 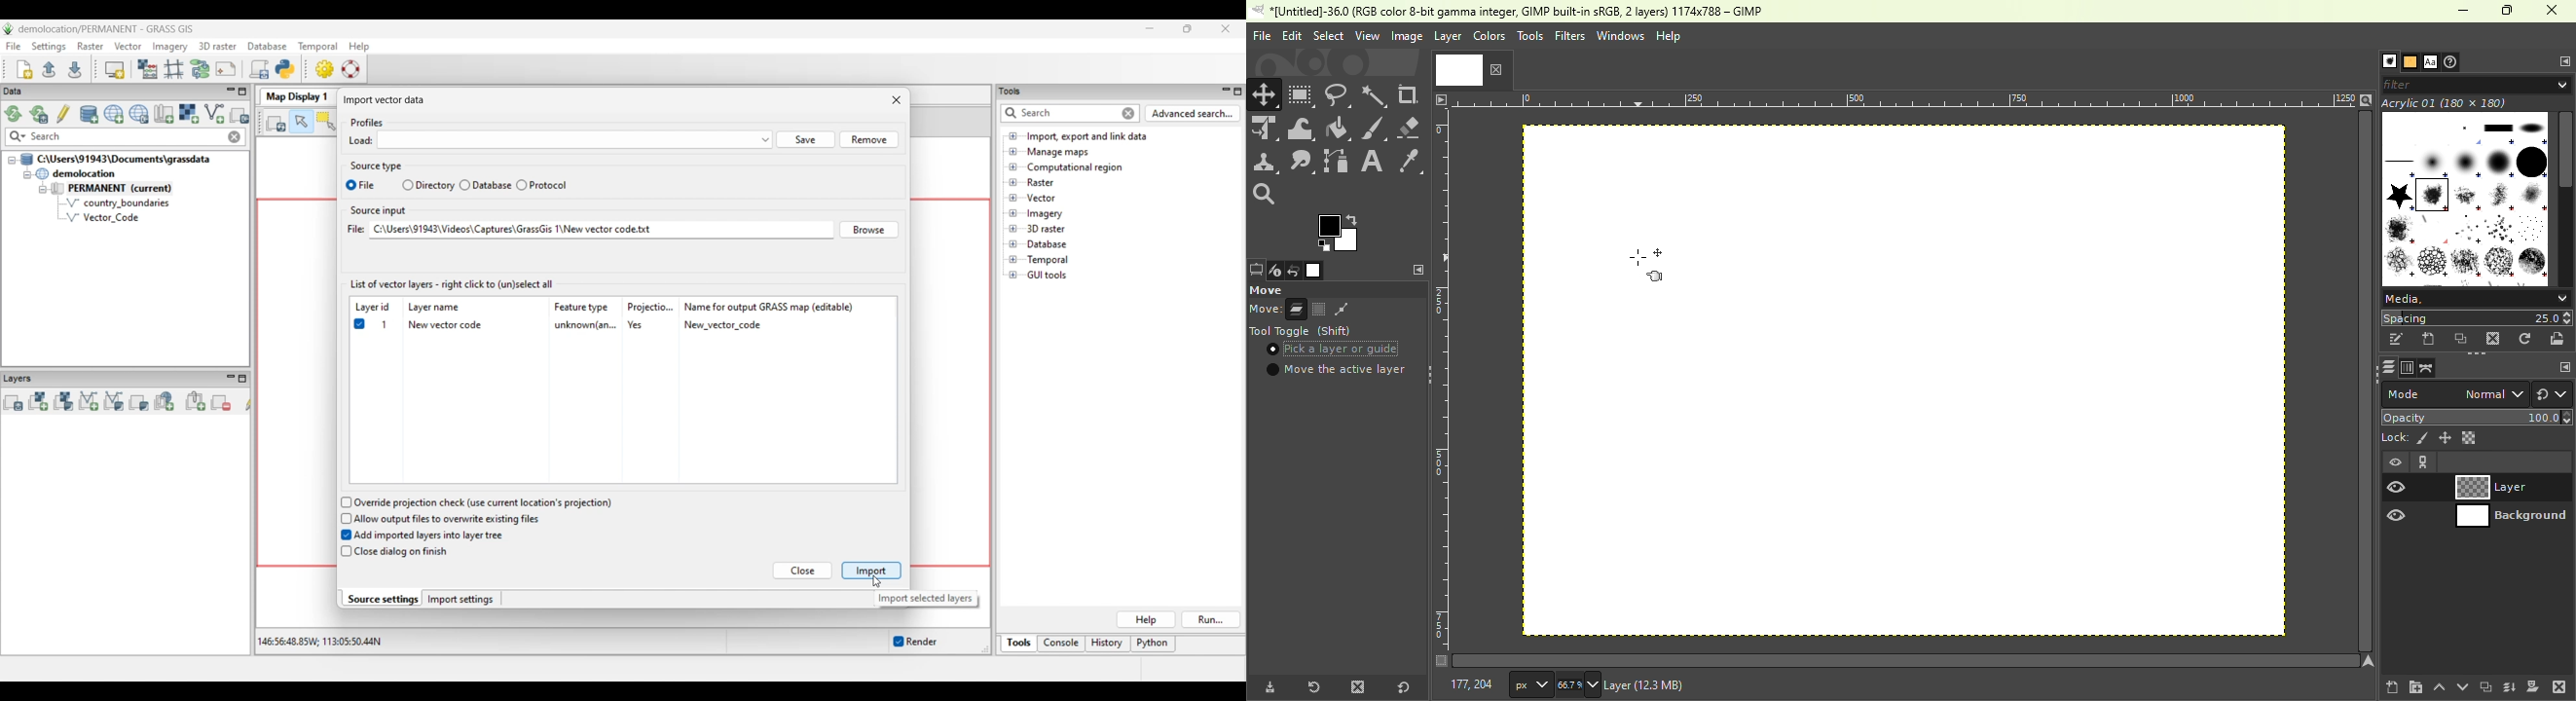 I want to click on Vertical scrollbar, so click(x=1906, y=660).